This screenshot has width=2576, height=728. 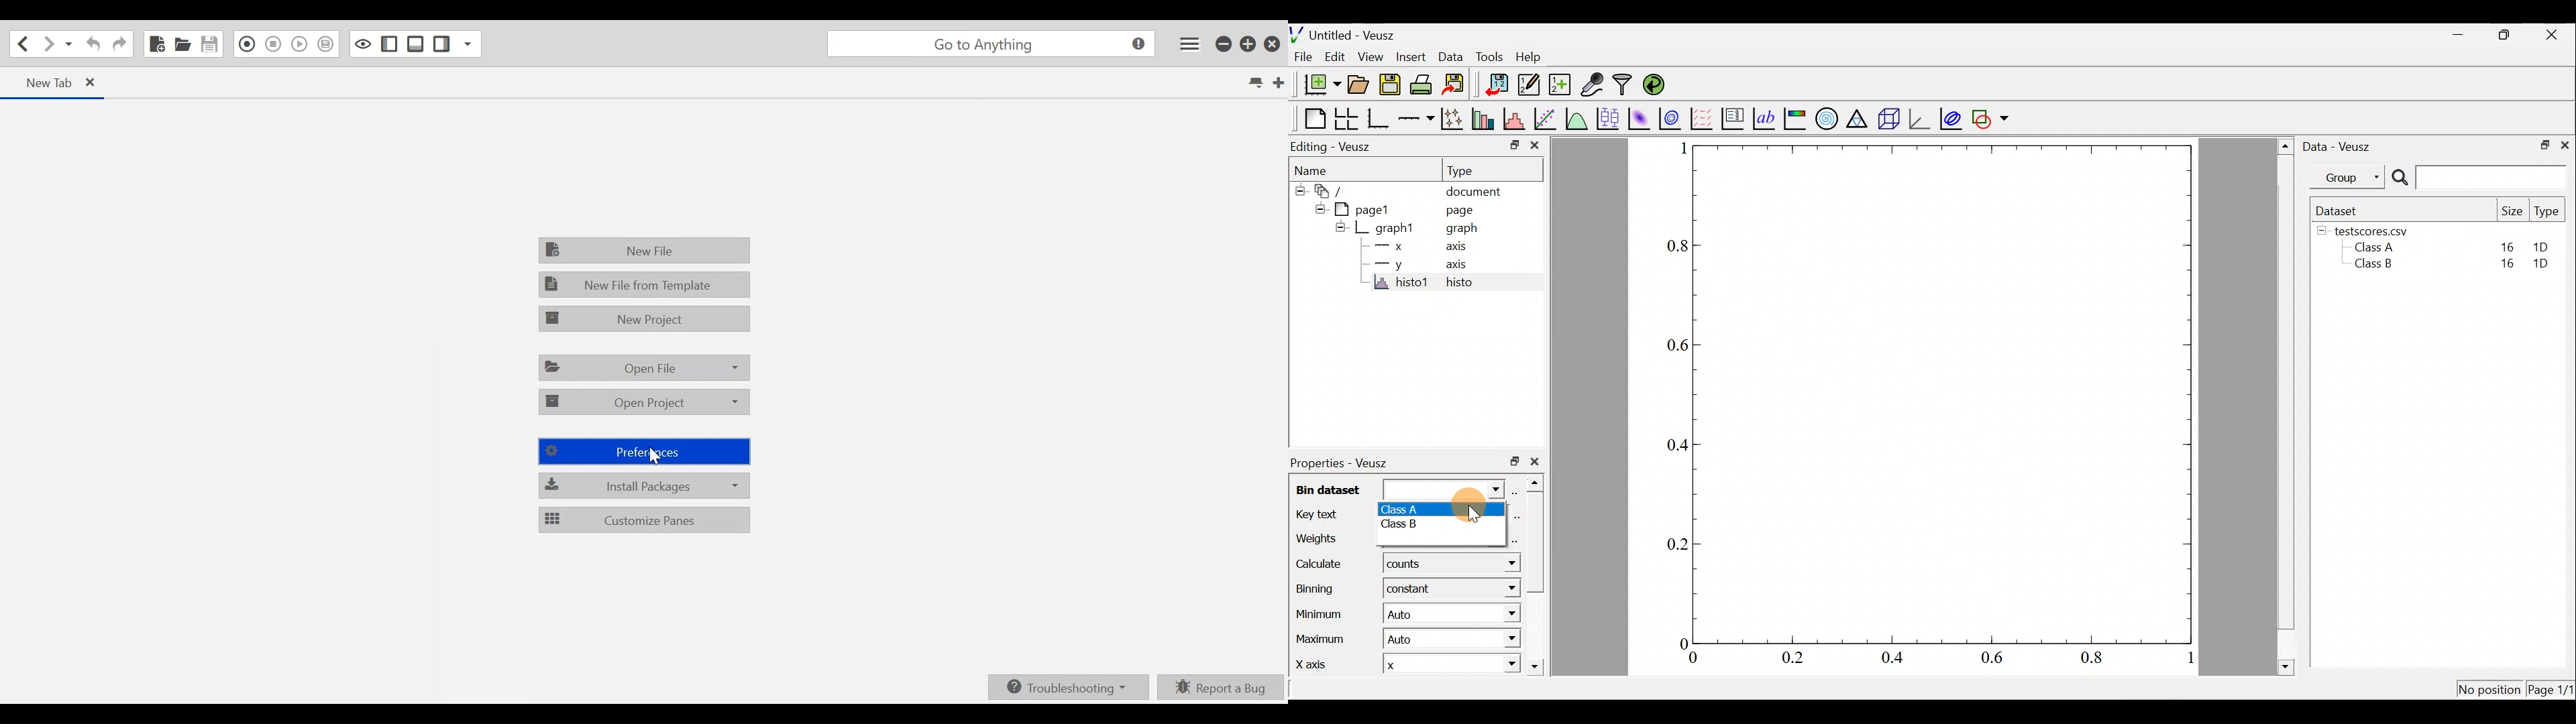 I want to click on x, so click(x=1399, y=666).